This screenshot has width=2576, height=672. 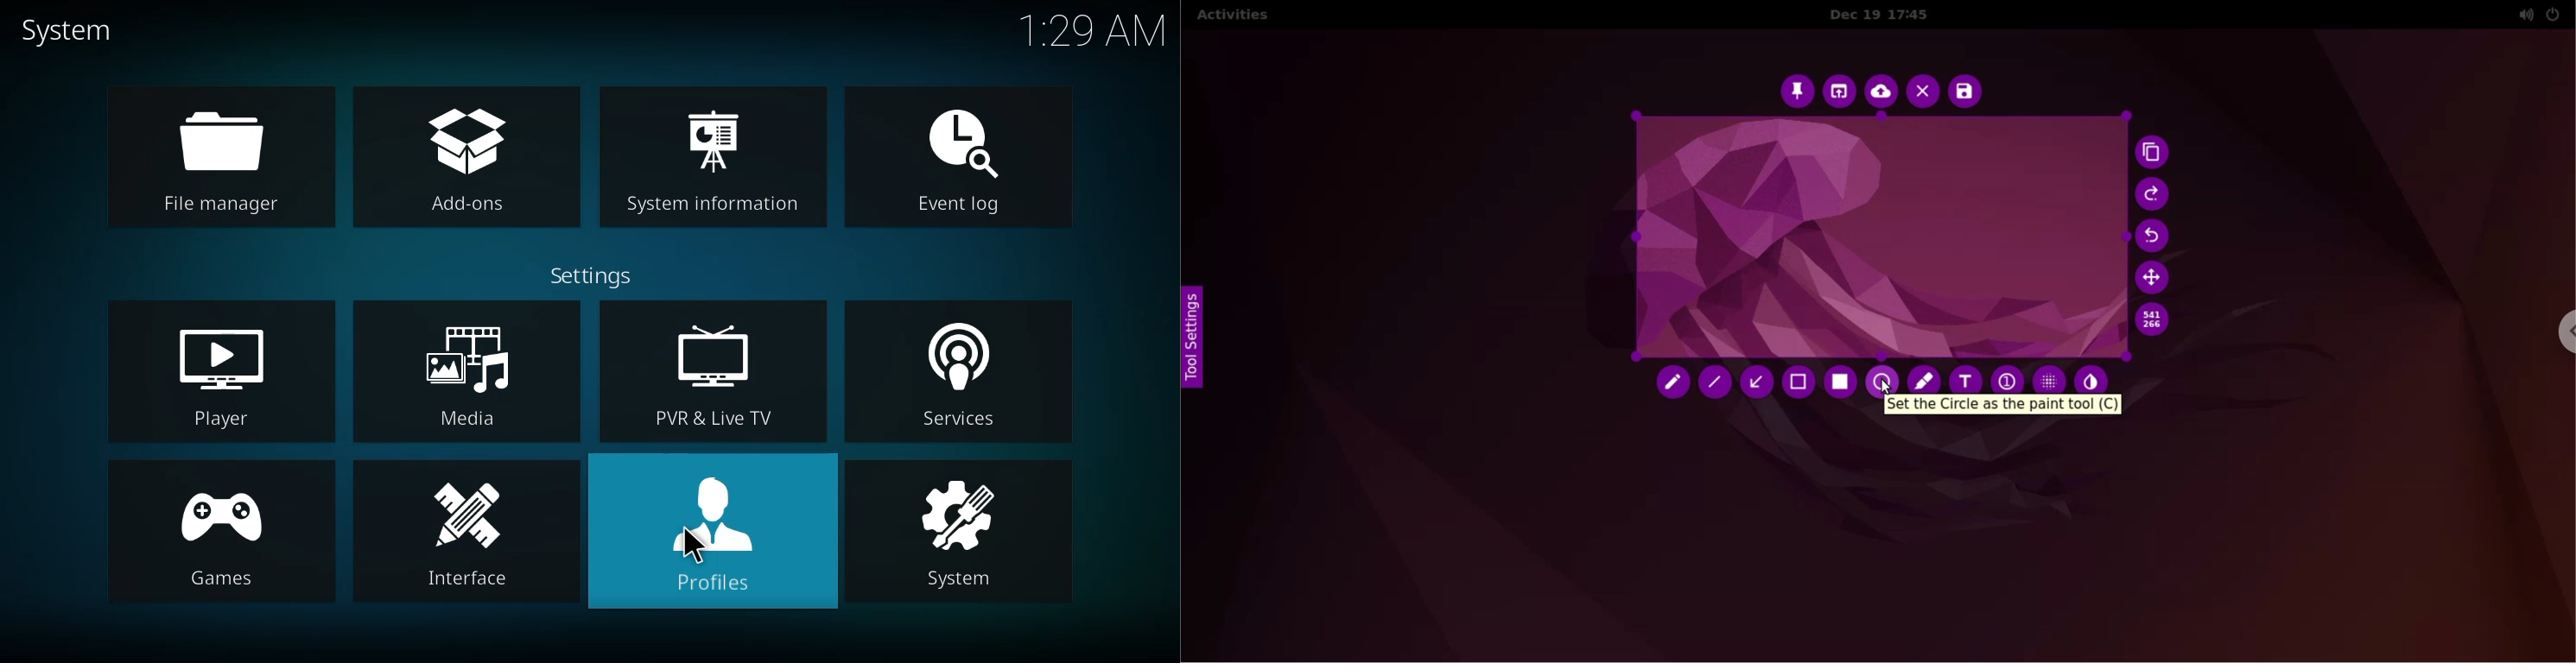 I want to click on profiles, so click(x=709, y=532).